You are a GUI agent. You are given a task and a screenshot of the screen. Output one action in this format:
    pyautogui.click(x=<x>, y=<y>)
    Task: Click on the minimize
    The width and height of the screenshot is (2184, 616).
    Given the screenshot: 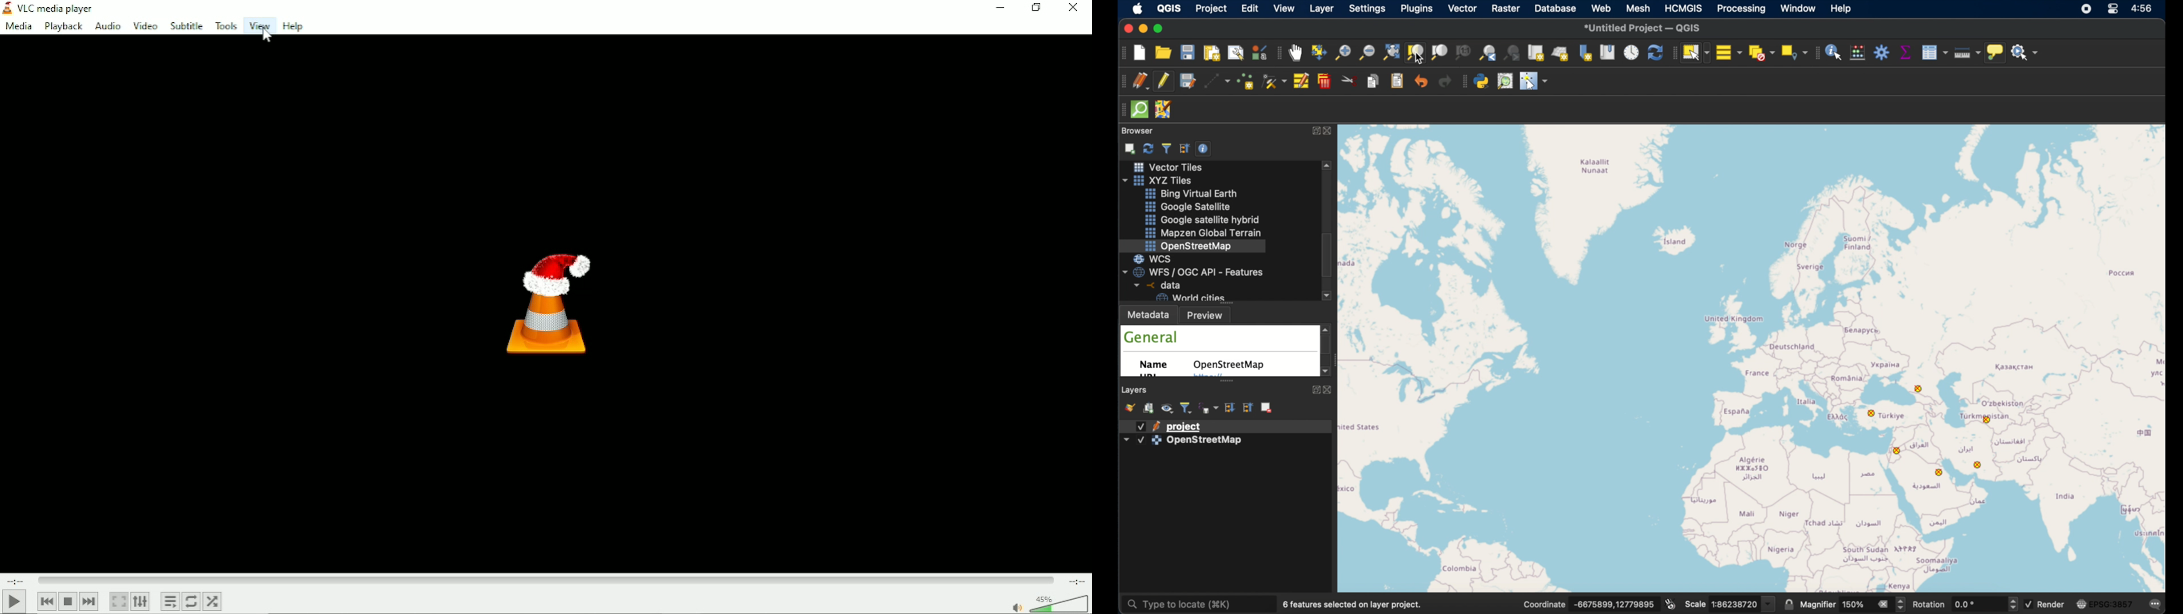 What is the action you would take?
    pyautogui.click(x=1142, y=29)
    